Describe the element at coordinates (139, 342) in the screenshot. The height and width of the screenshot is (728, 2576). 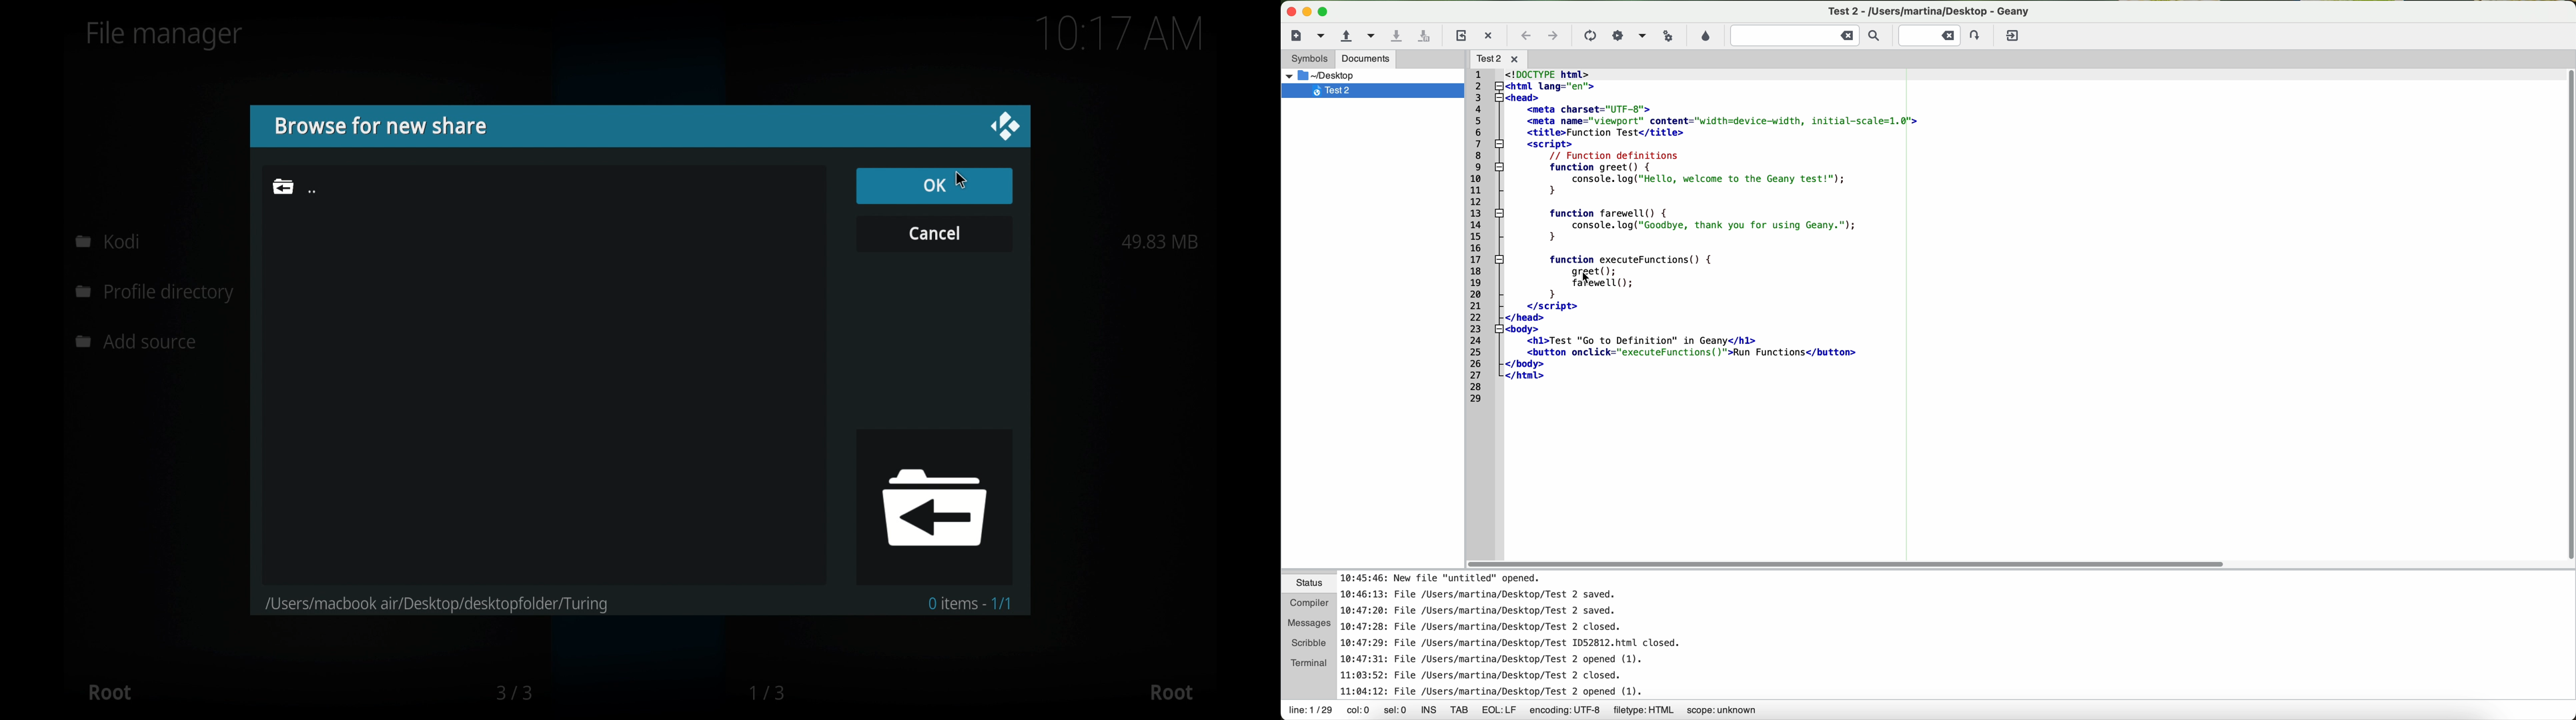
I see `add source` at that location.